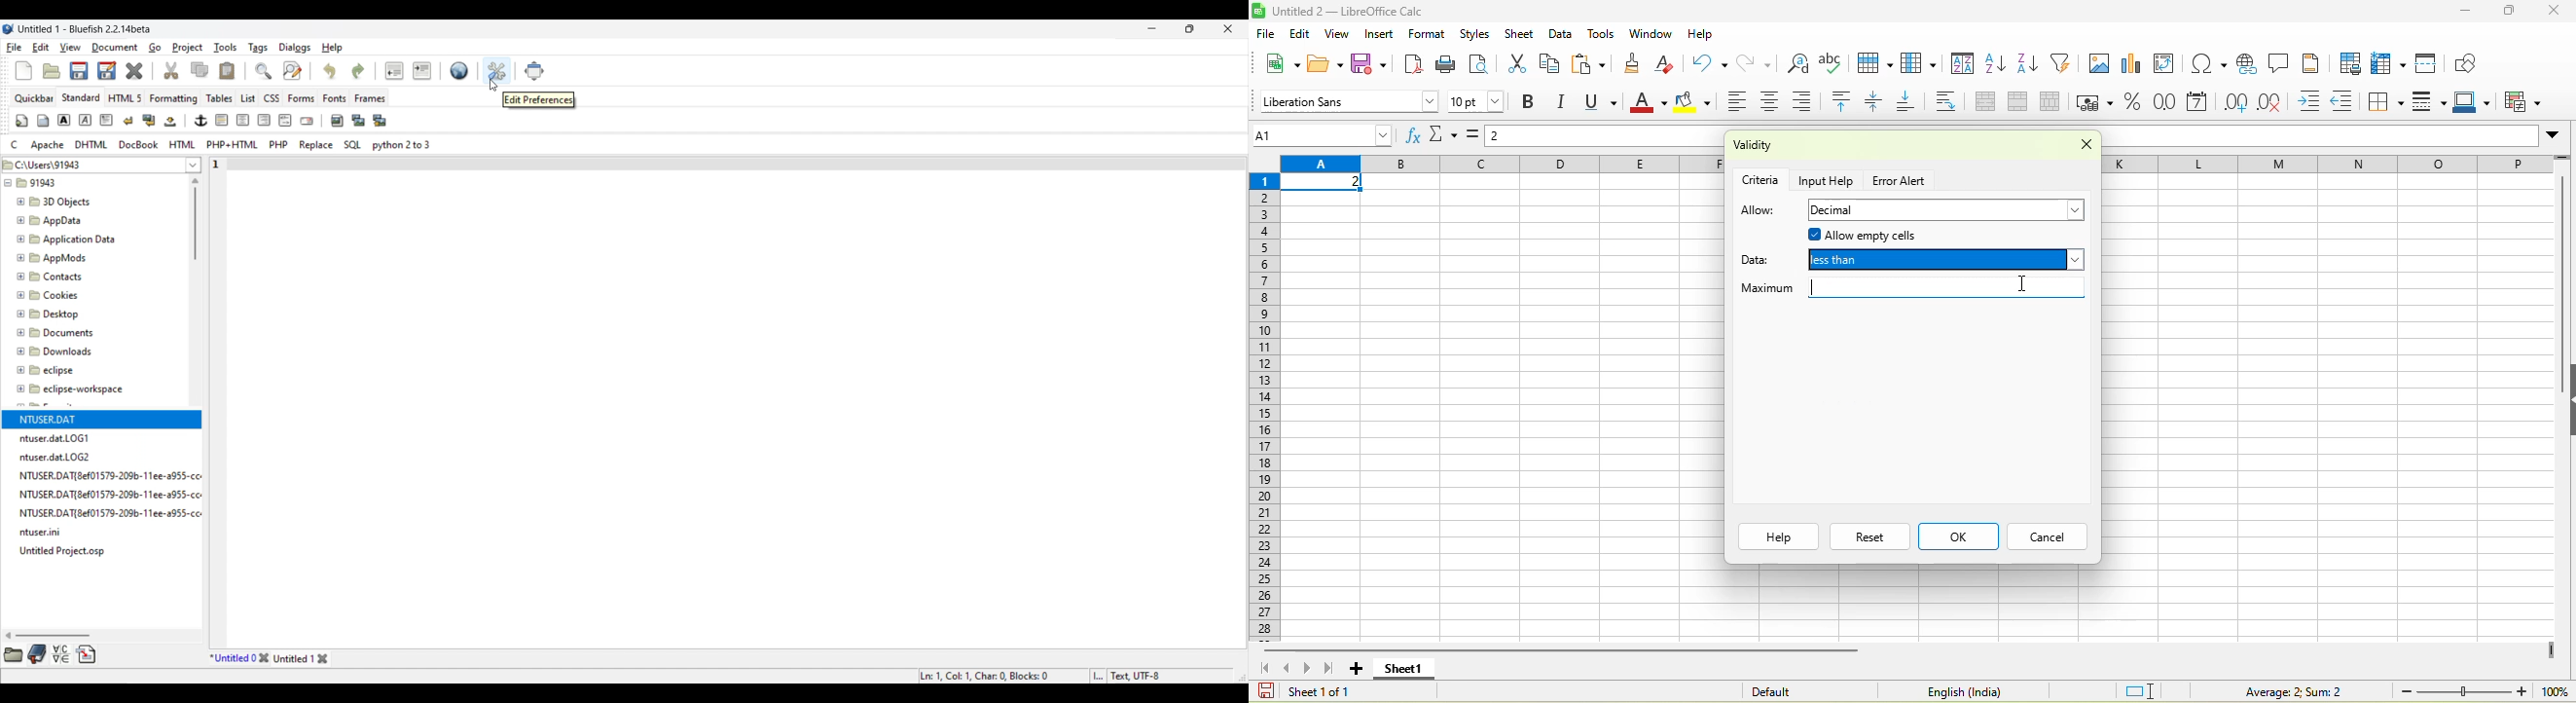  I want to click on List, so click(248, 98).